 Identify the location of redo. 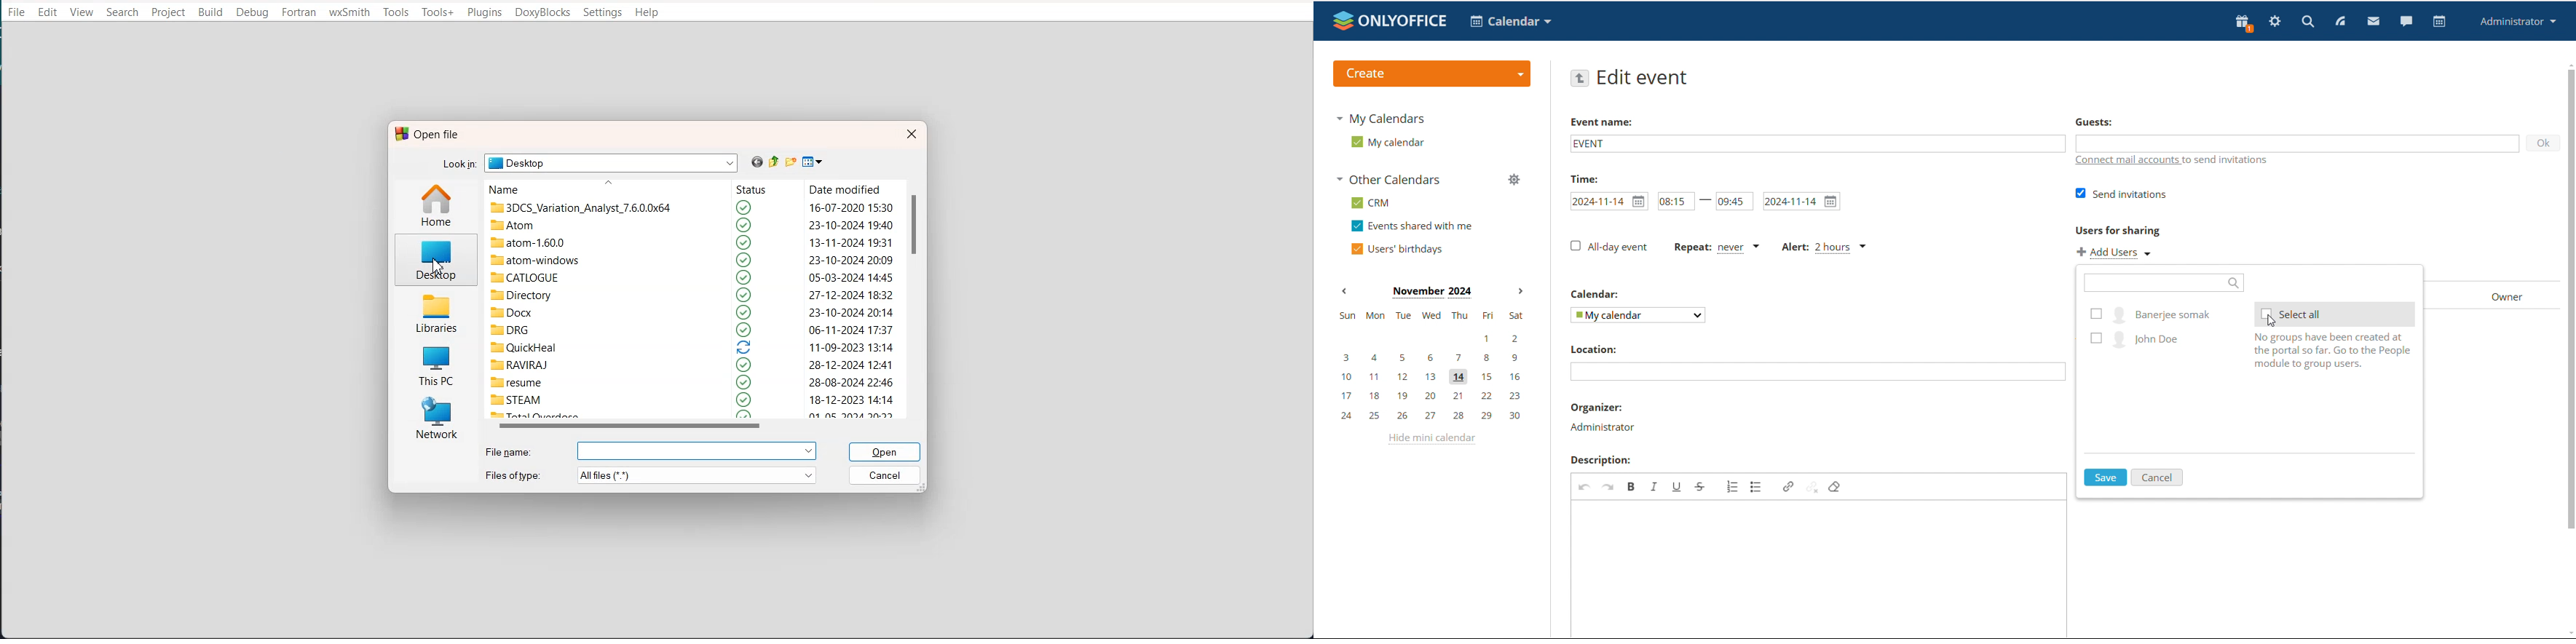
(1609, 486).